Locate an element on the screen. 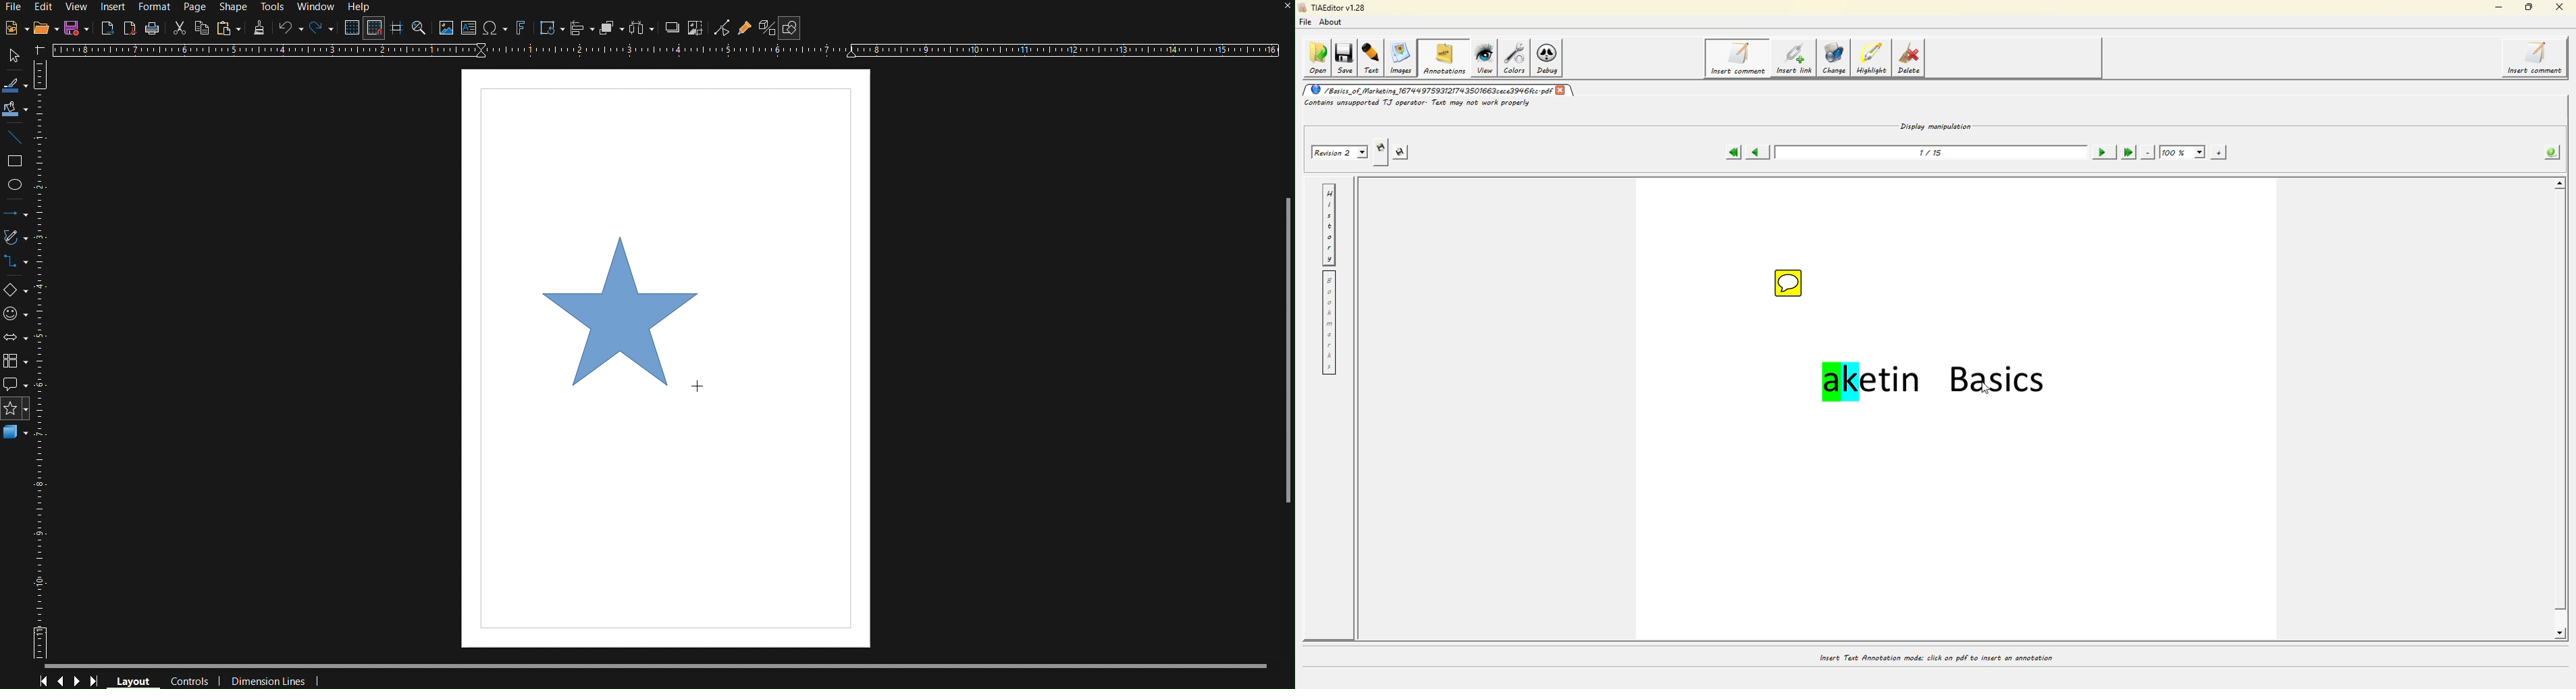 The height and width of the screenshot is (700, 2576). Print is located at coordinates (153, 28).